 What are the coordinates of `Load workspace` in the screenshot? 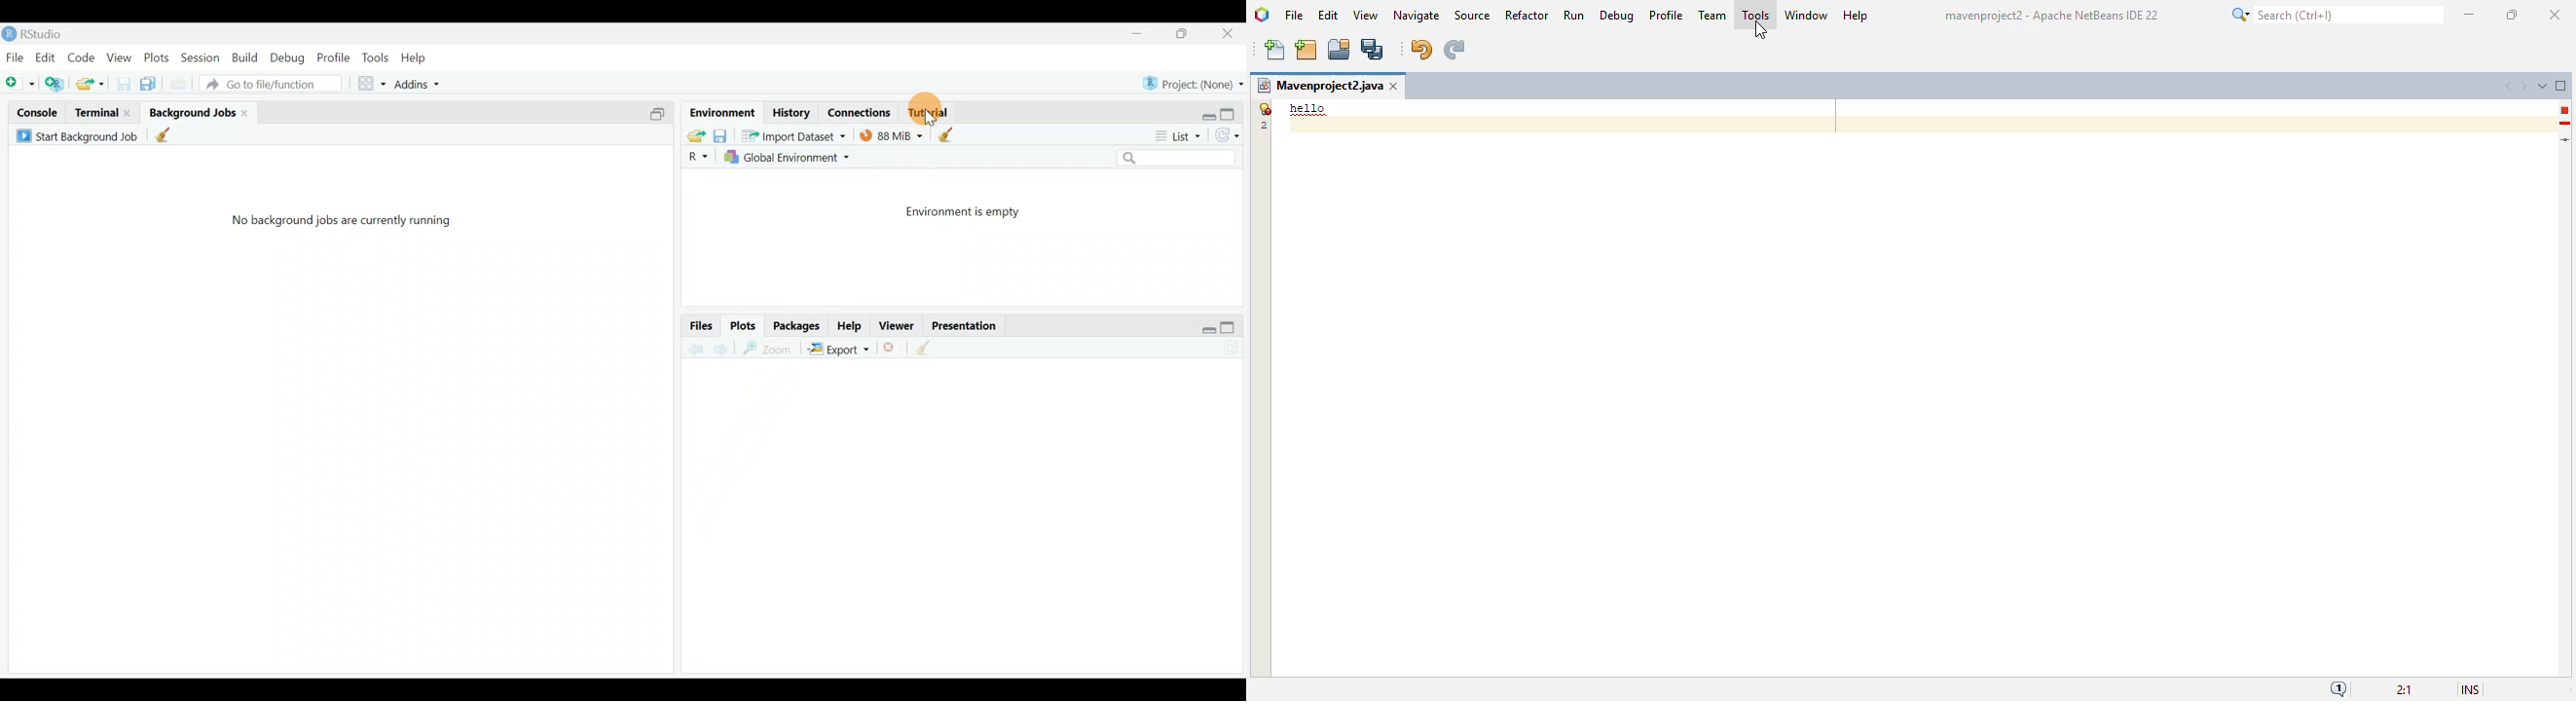 It's located at (694, 136).